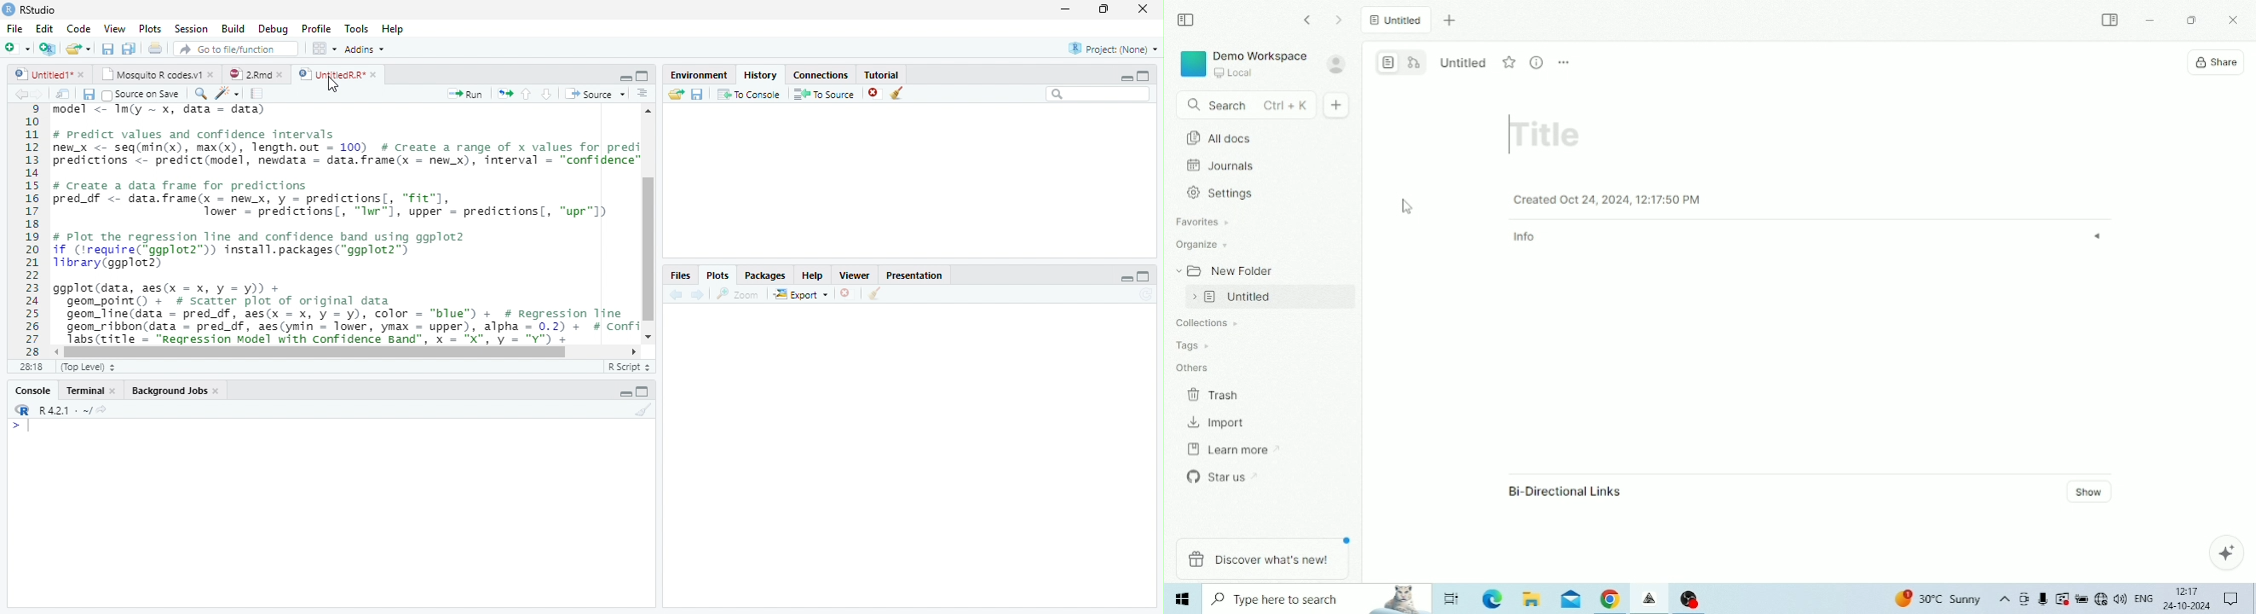 The height and width of the screenshot is (616, 2268). Describe the element at coordinates (2081, 599) in the screenshot. I see `Charging, plugged in` at that location.